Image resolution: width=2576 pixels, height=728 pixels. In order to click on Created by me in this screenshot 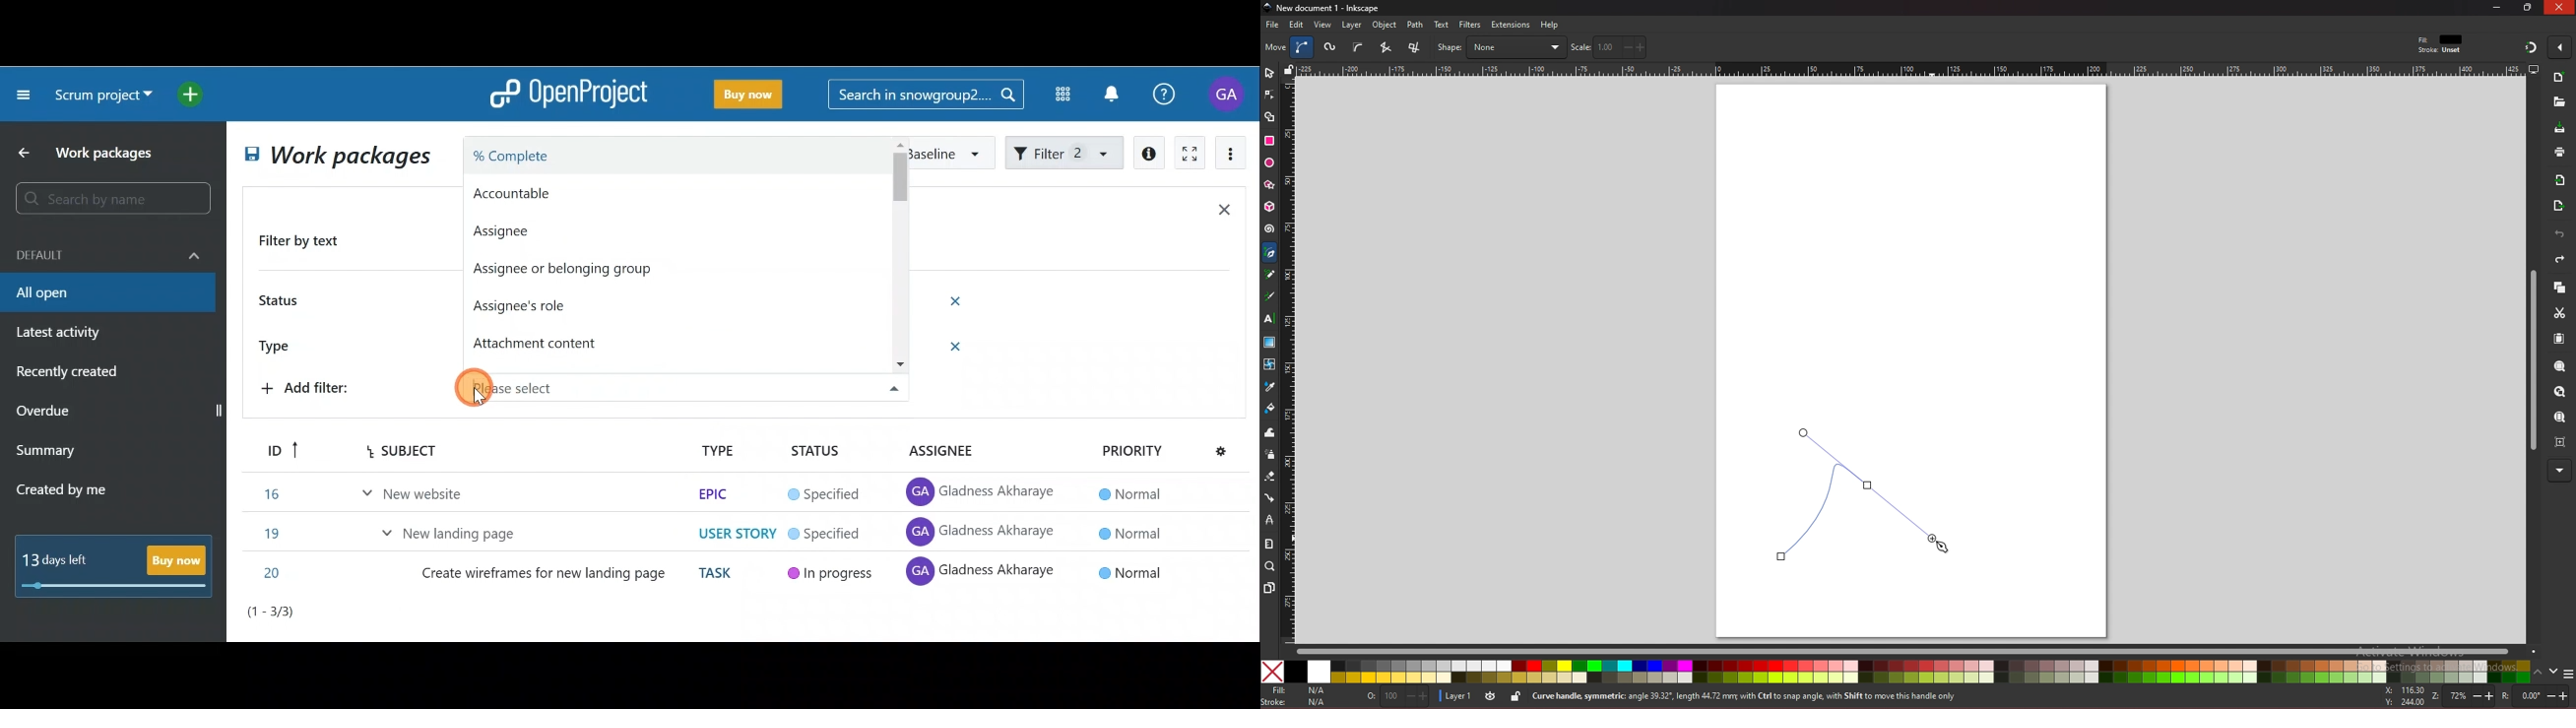, I will do `click(73, 492)`.